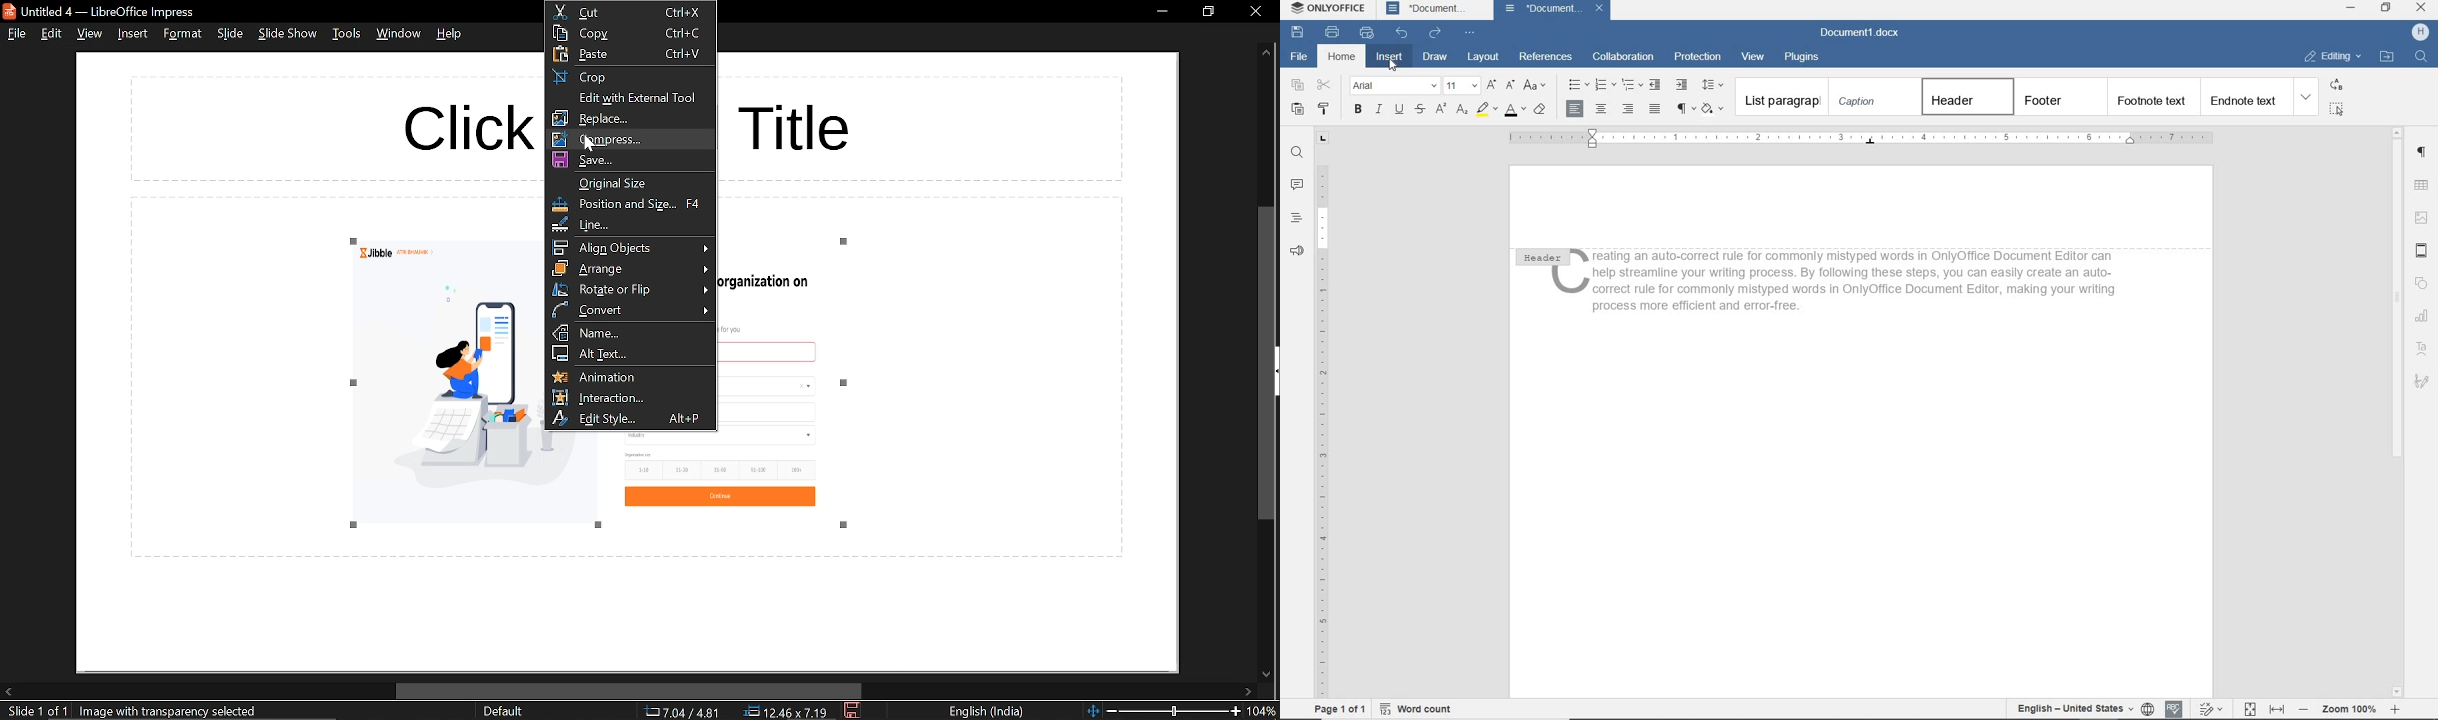 This screenshot has height=728, width=2464. What do you see at coordinates (50, 34) in the screenshot?
I see `edit` at bounding box center [50, 34].